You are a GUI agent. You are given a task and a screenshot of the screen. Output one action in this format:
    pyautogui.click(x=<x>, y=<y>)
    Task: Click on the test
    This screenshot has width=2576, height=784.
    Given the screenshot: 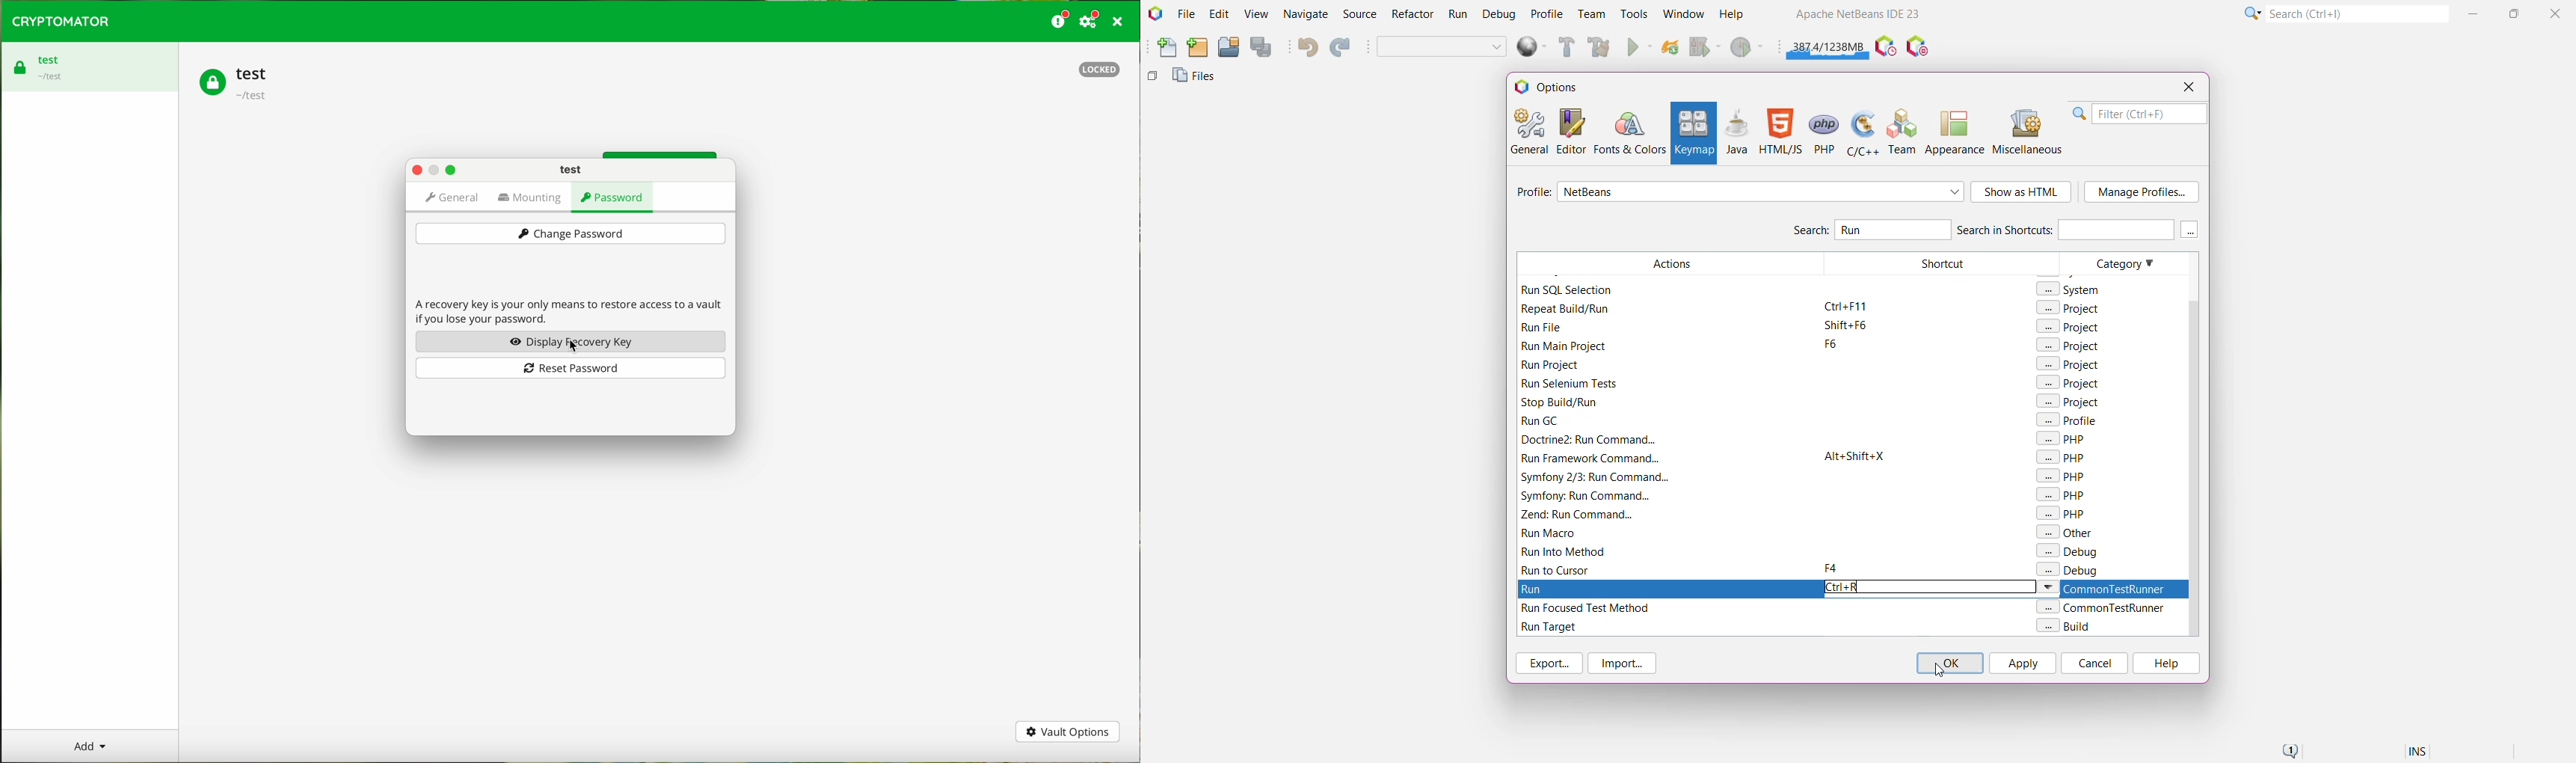 What is the action you would take?
    pyautogui.click(x=571, y=170)
    